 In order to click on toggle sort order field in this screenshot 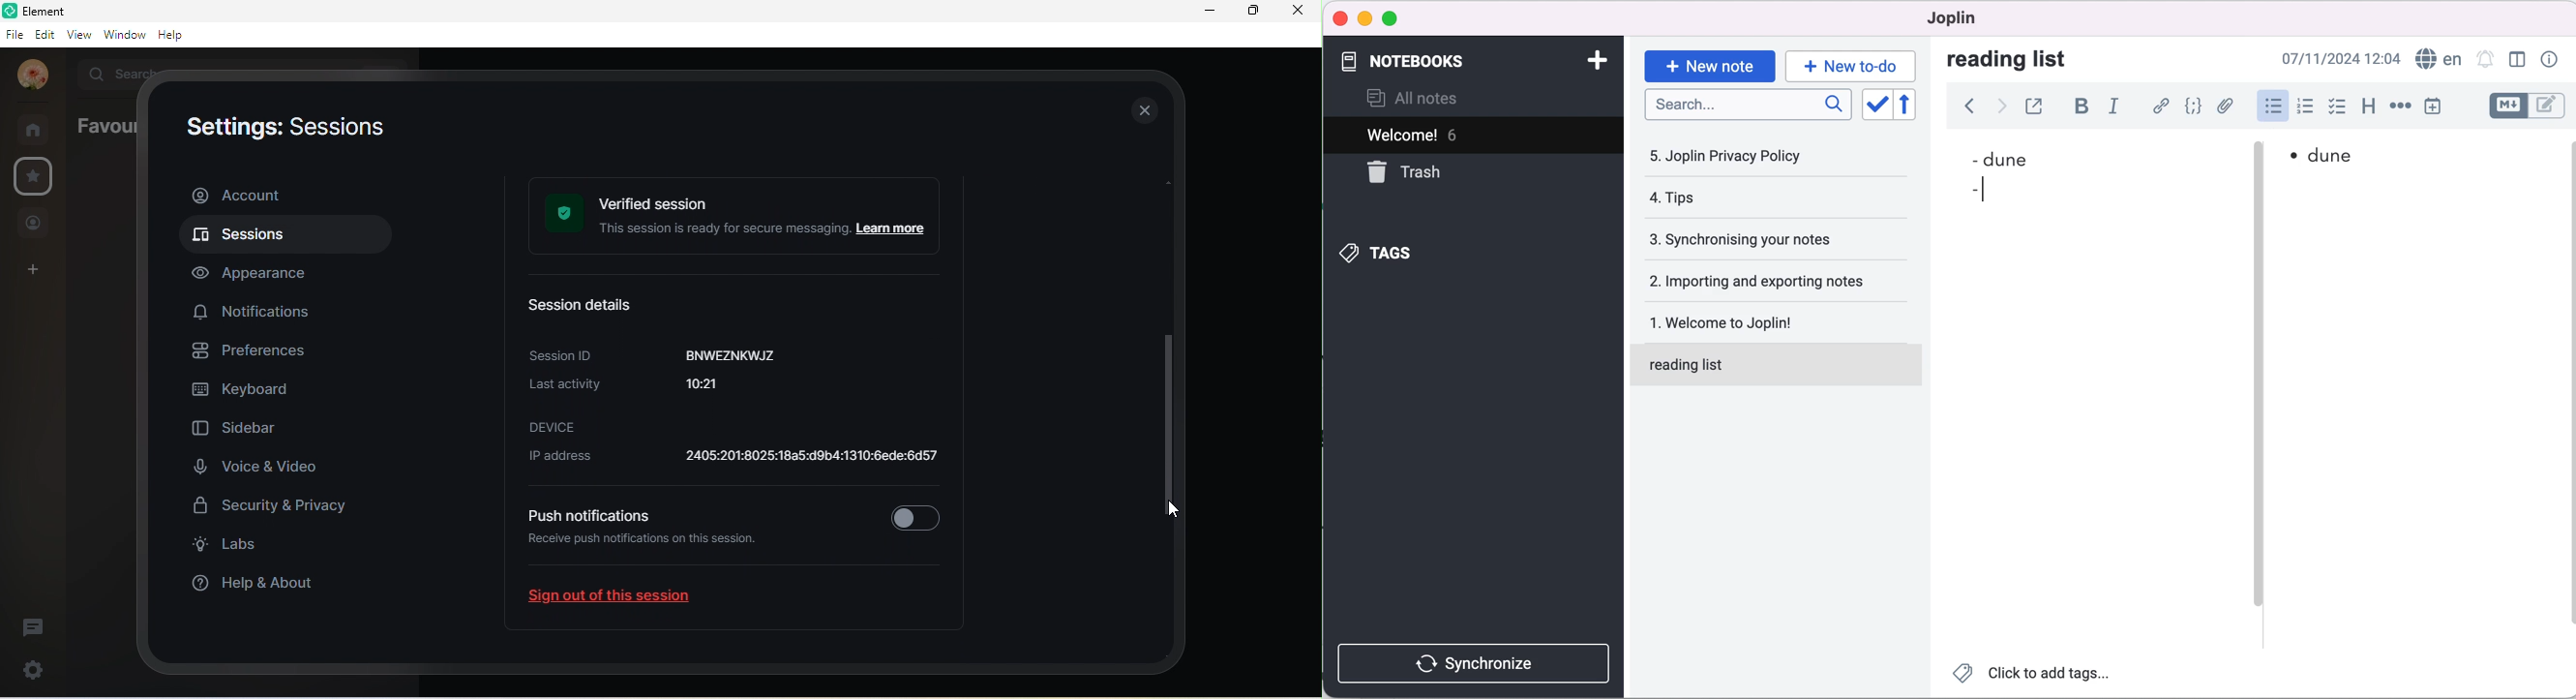, I will do `click(1877, 106)`.